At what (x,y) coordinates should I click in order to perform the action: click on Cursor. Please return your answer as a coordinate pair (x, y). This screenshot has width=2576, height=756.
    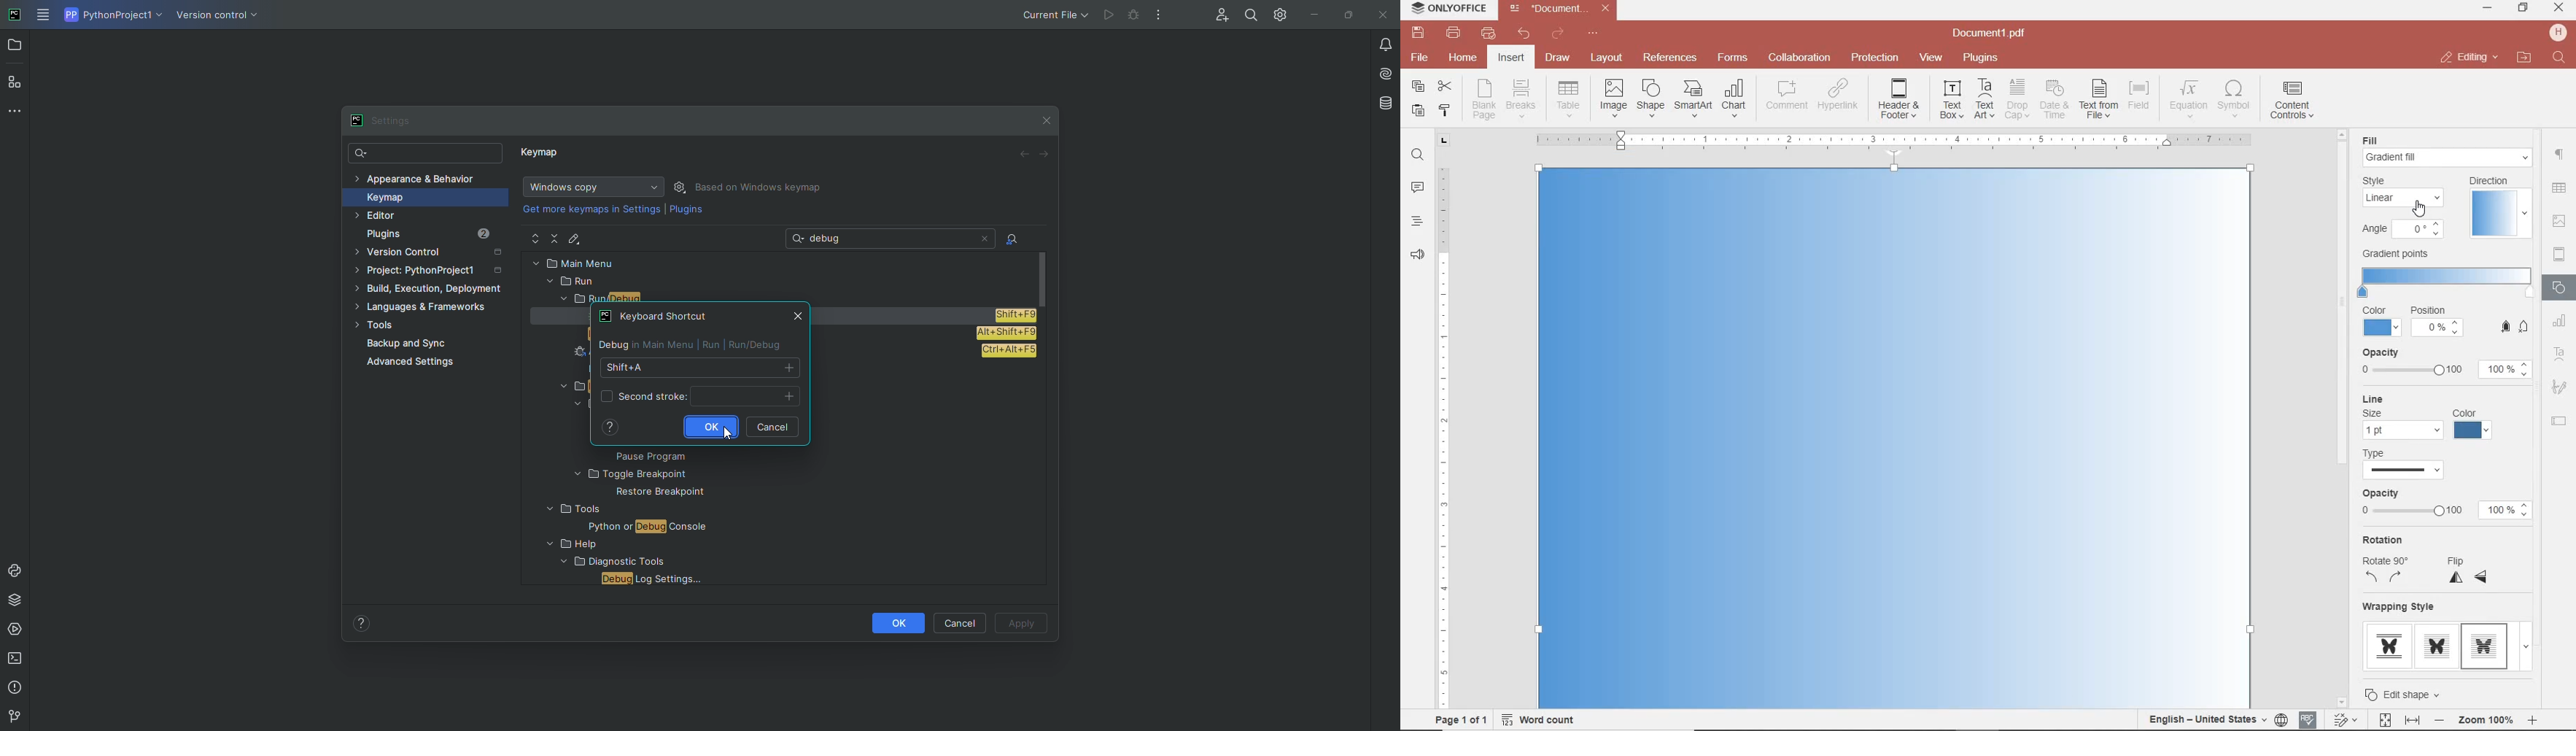
    Looking at the image, I should click on (729, 435).